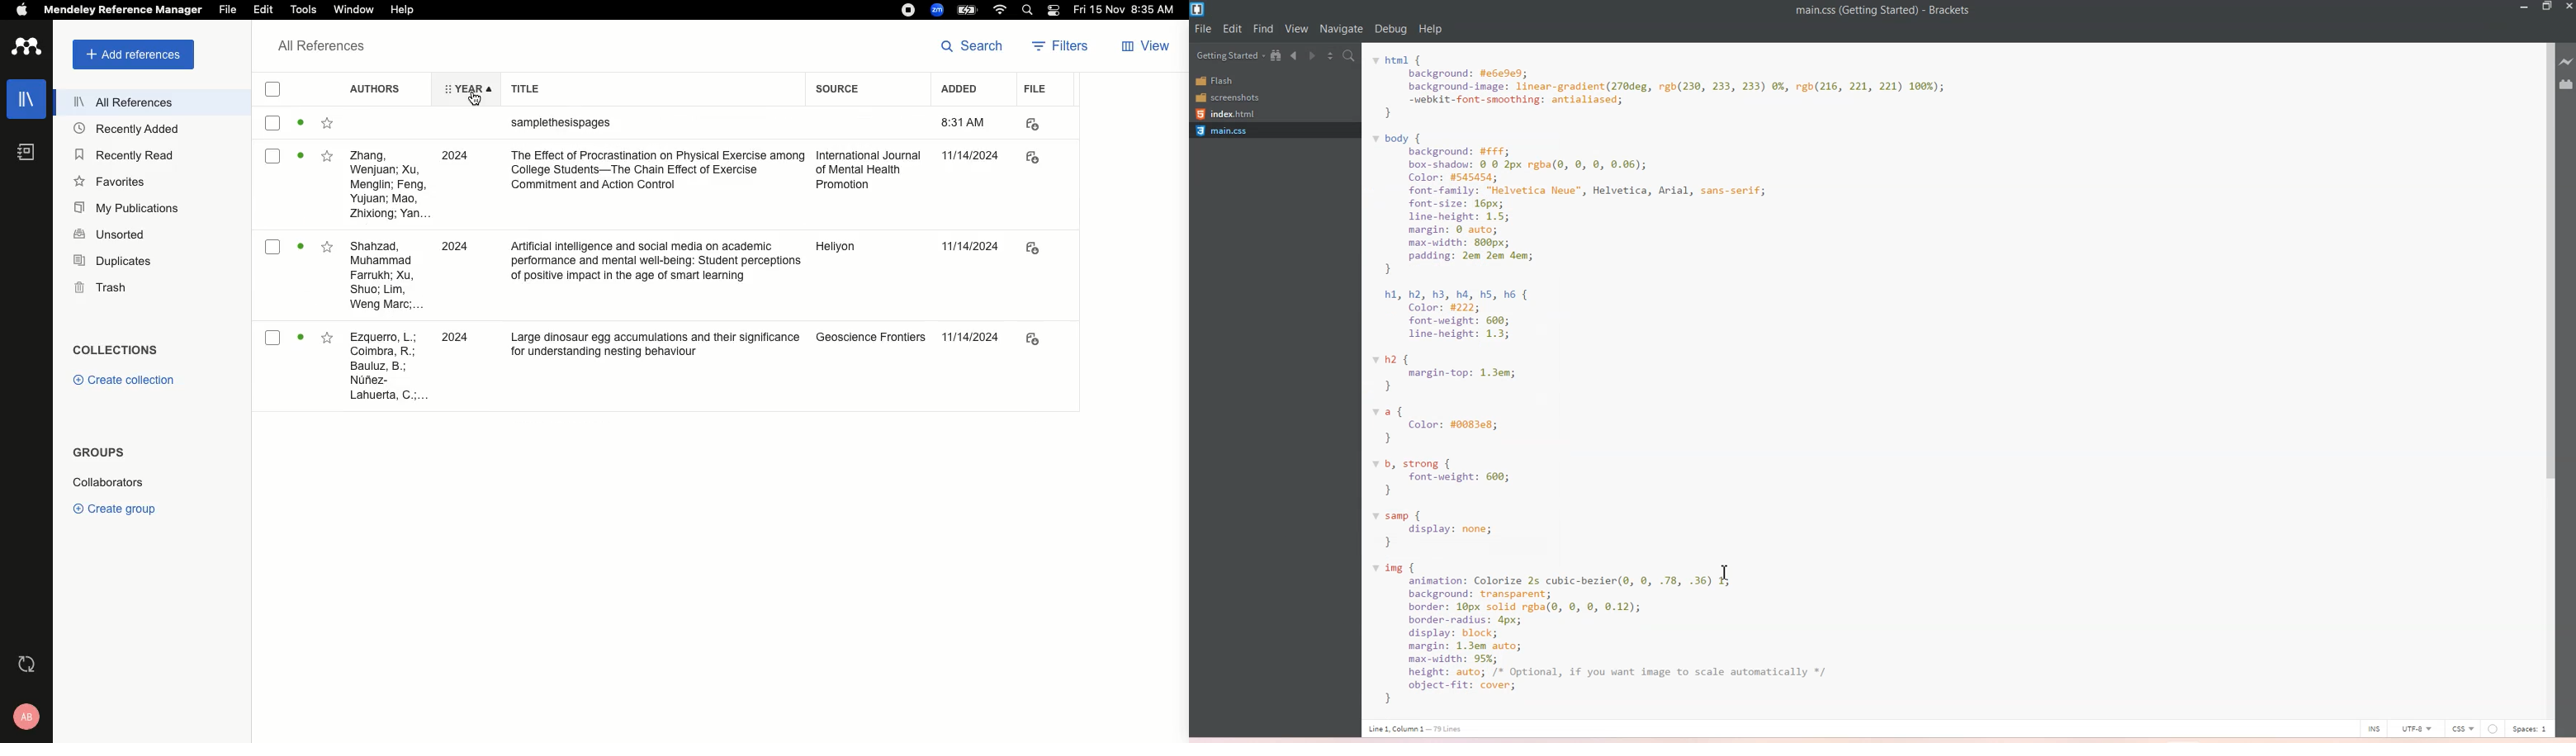 Image resolution: width=2576 pixels, height=756 pixels. Describe the element at coordinates (1060, 45) in the screenshot. I see `Filters` at that location.